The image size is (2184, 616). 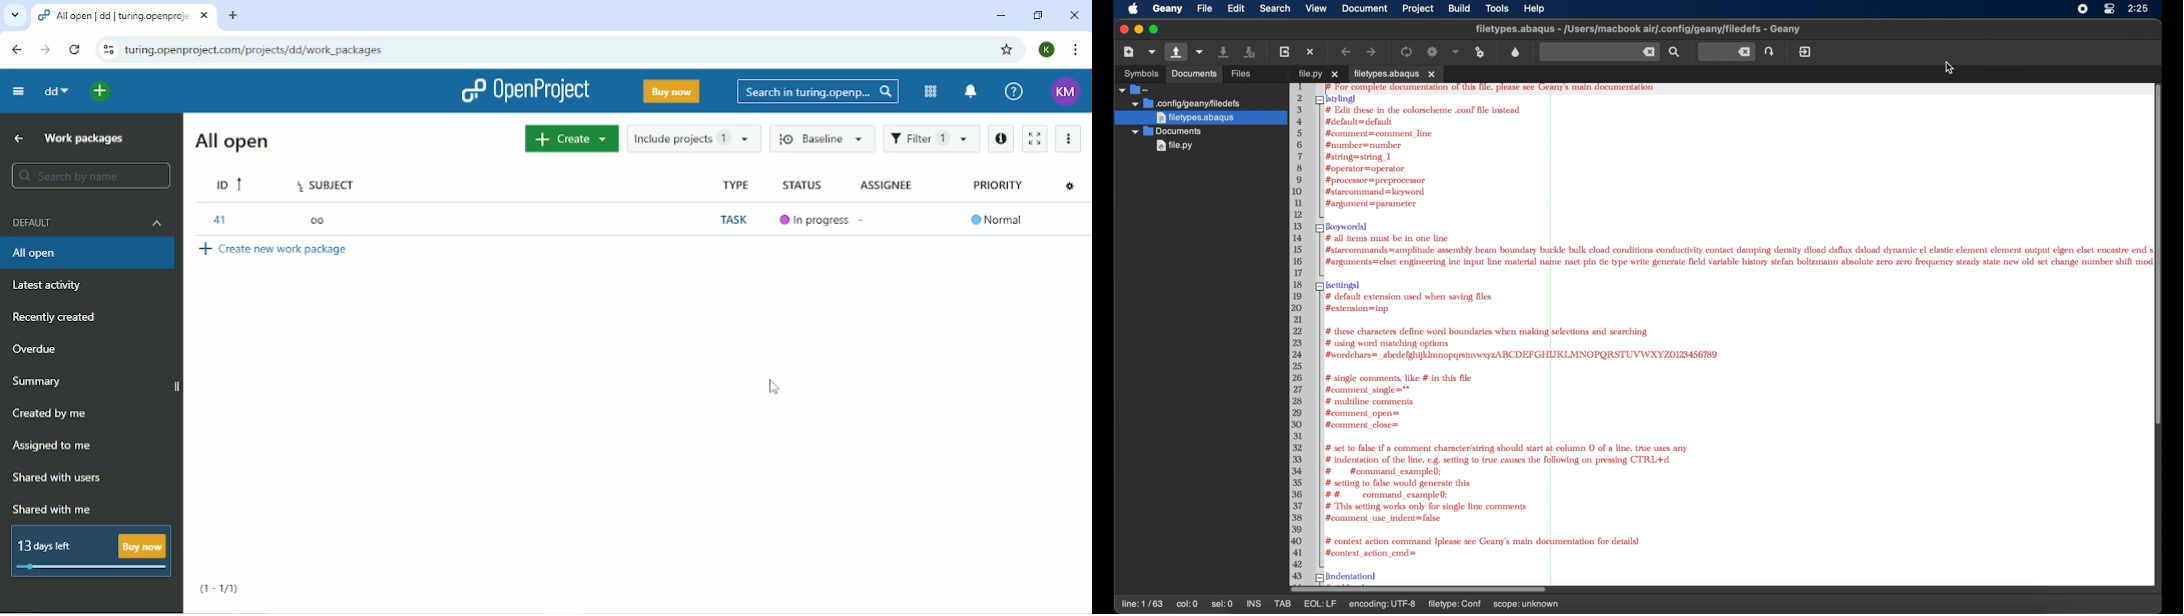 What do you see at coordinates (234, 17) in the screenshot?
I see `New tab` at bounding box center [234, 17].